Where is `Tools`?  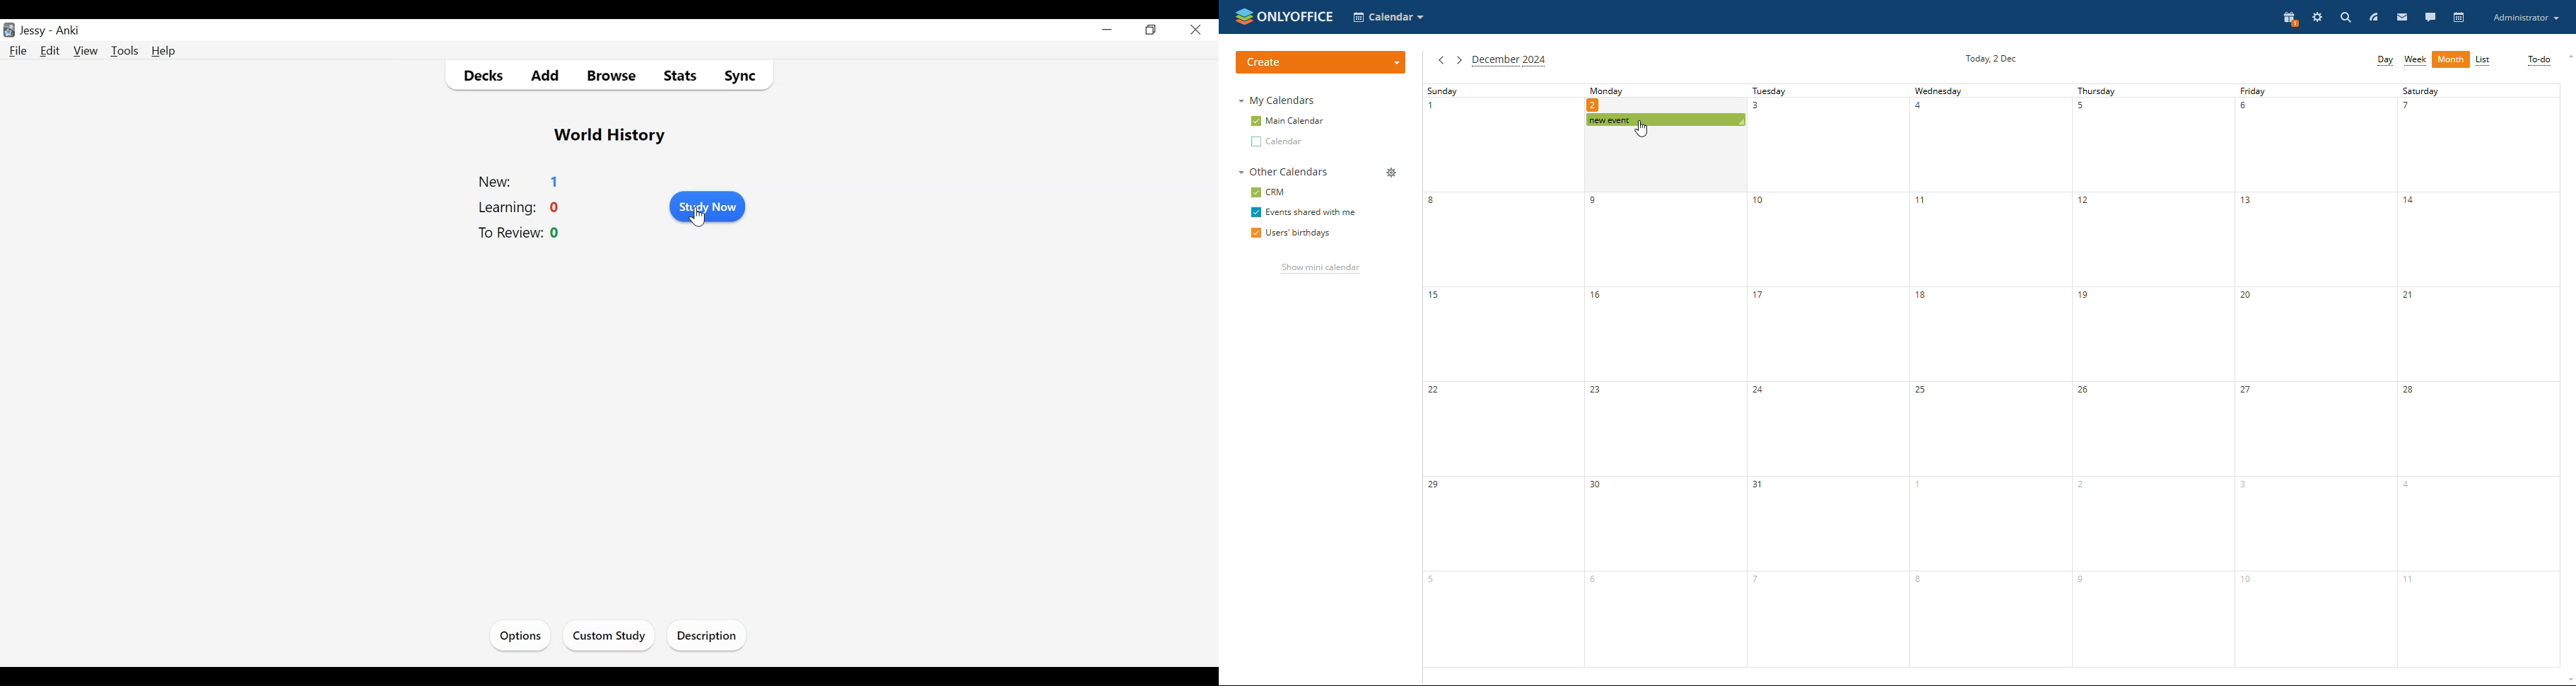
Tools is located at coordinates (124, 51).